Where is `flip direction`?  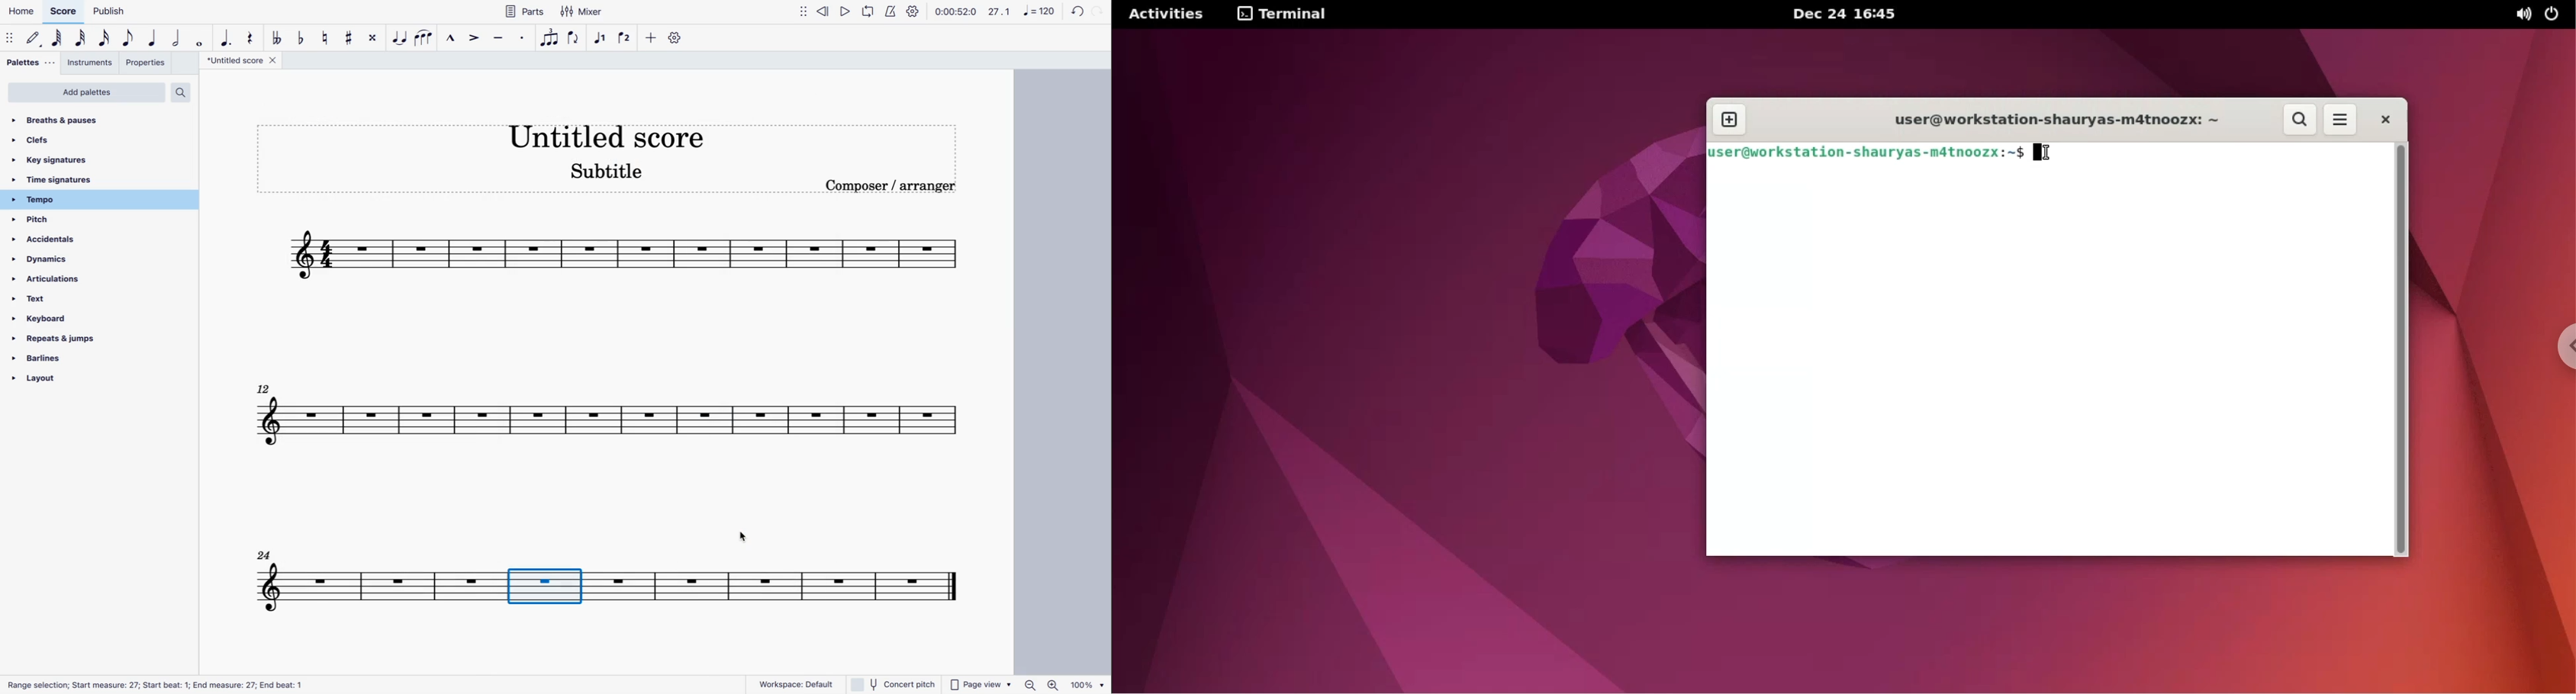 flip direction is located at coordinates (575, 38).